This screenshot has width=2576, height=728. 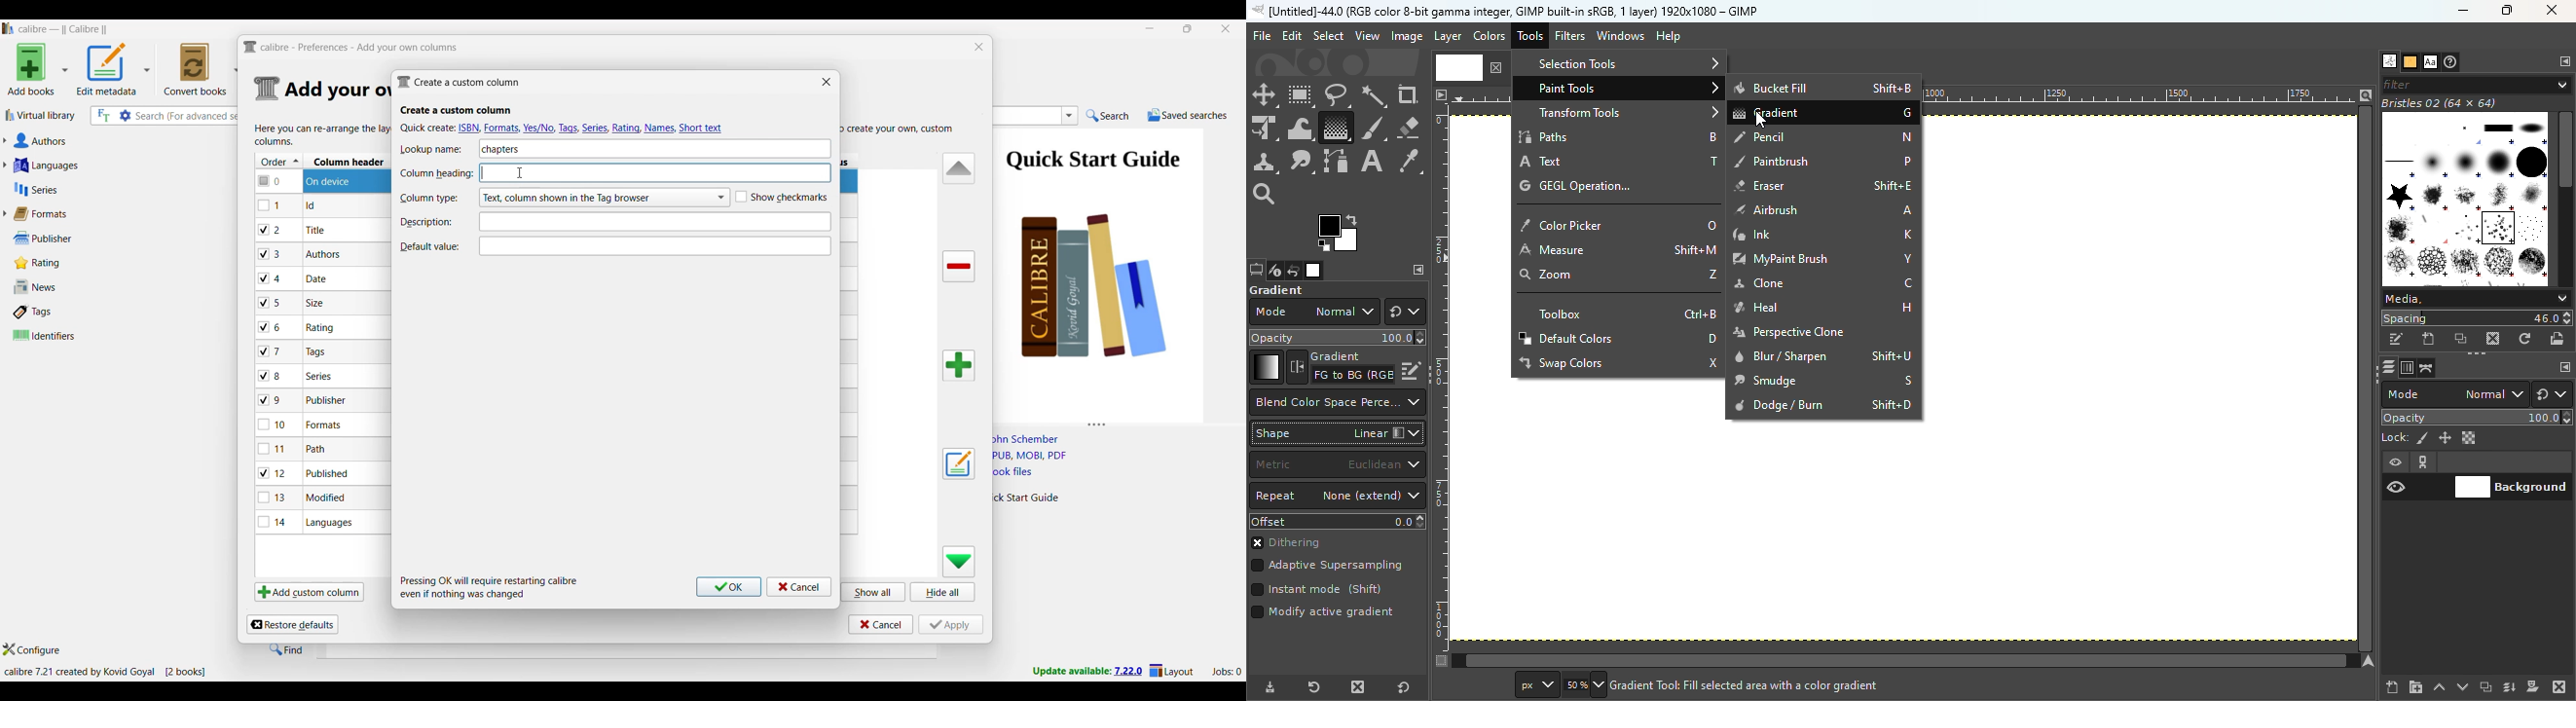 I want to click on Add custom column, so click(x=309, y=591).